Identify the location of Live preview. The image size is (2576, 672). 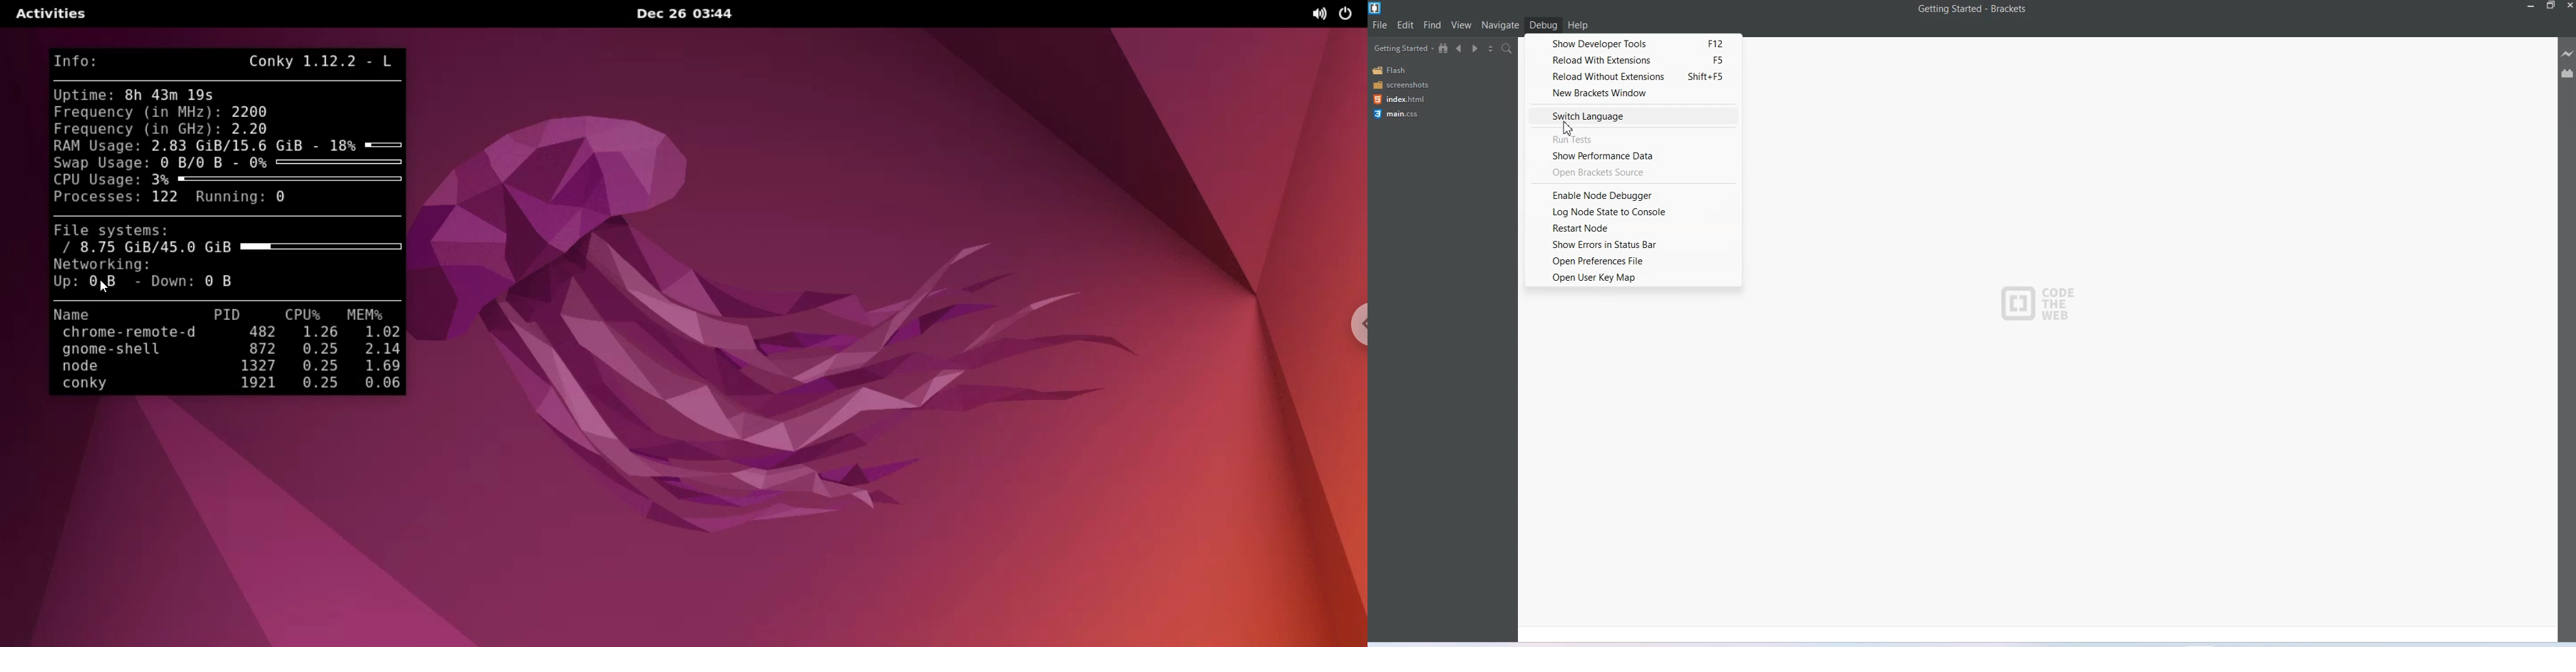
(2568, 53).